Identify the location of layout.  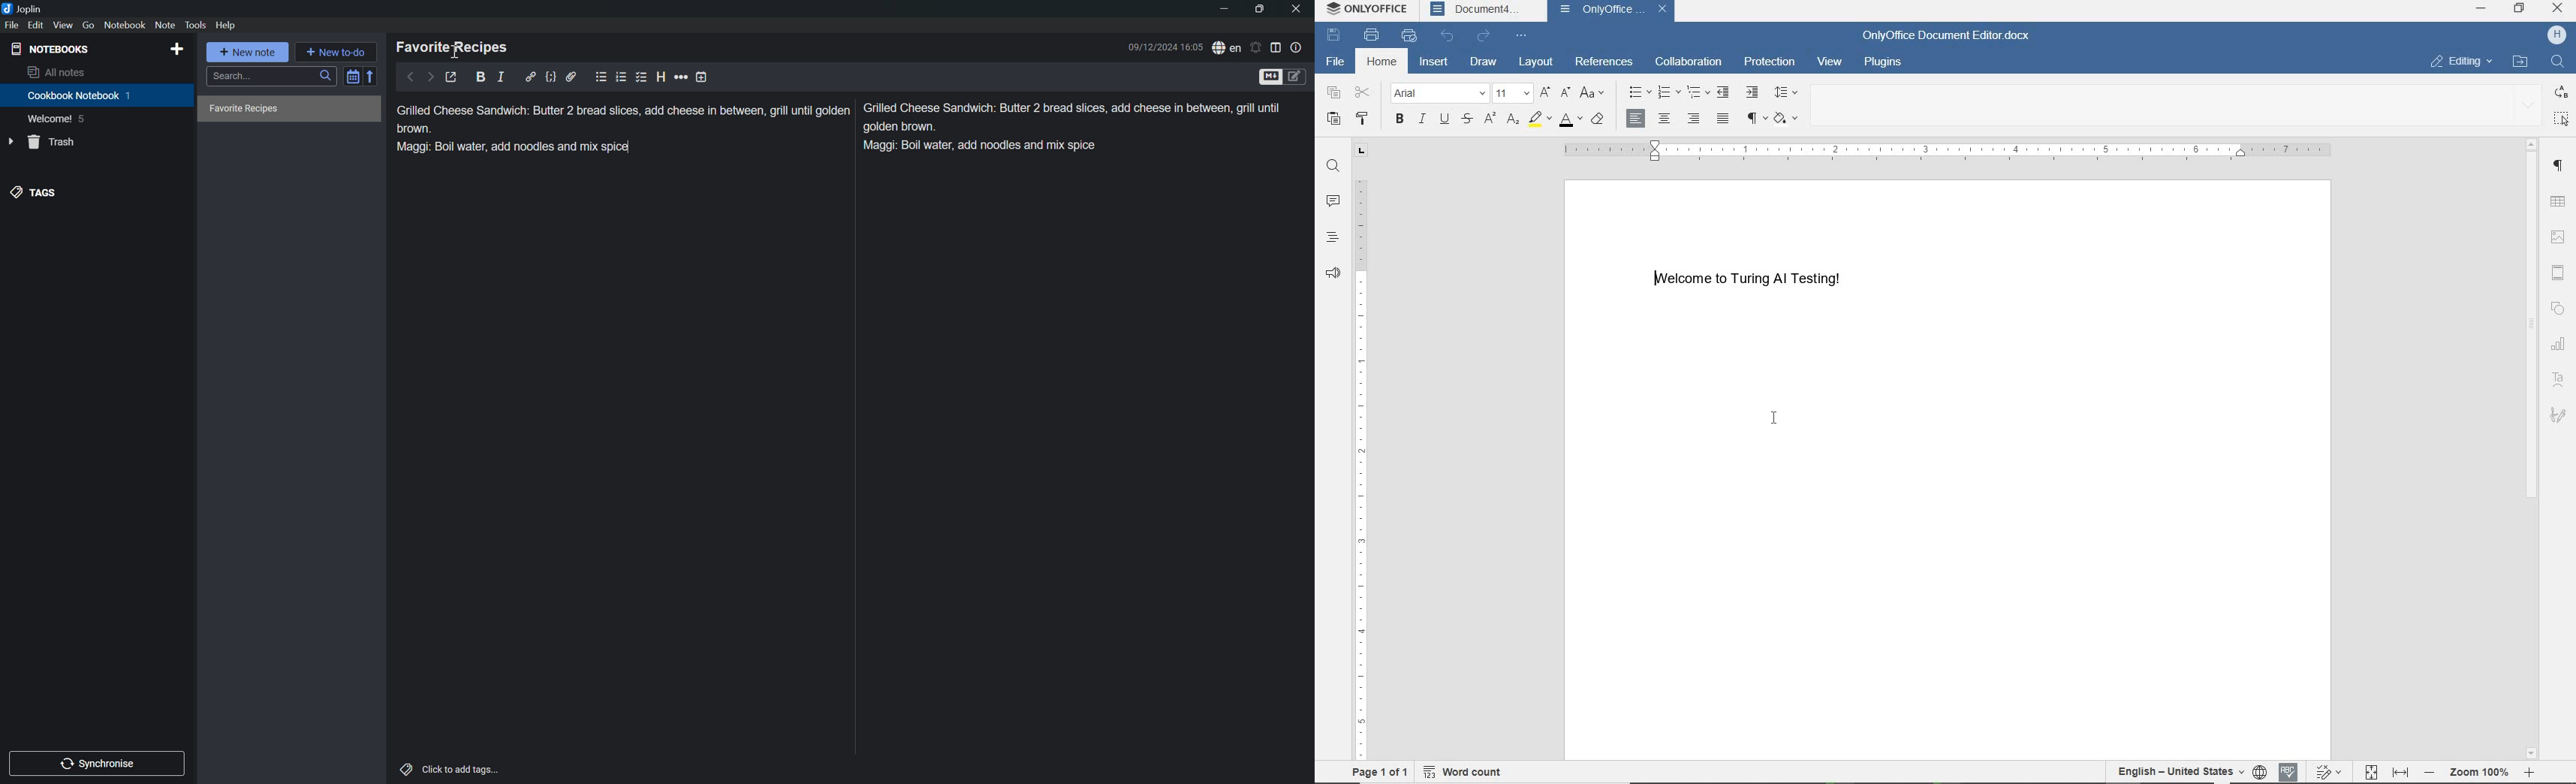
(1535, 62).